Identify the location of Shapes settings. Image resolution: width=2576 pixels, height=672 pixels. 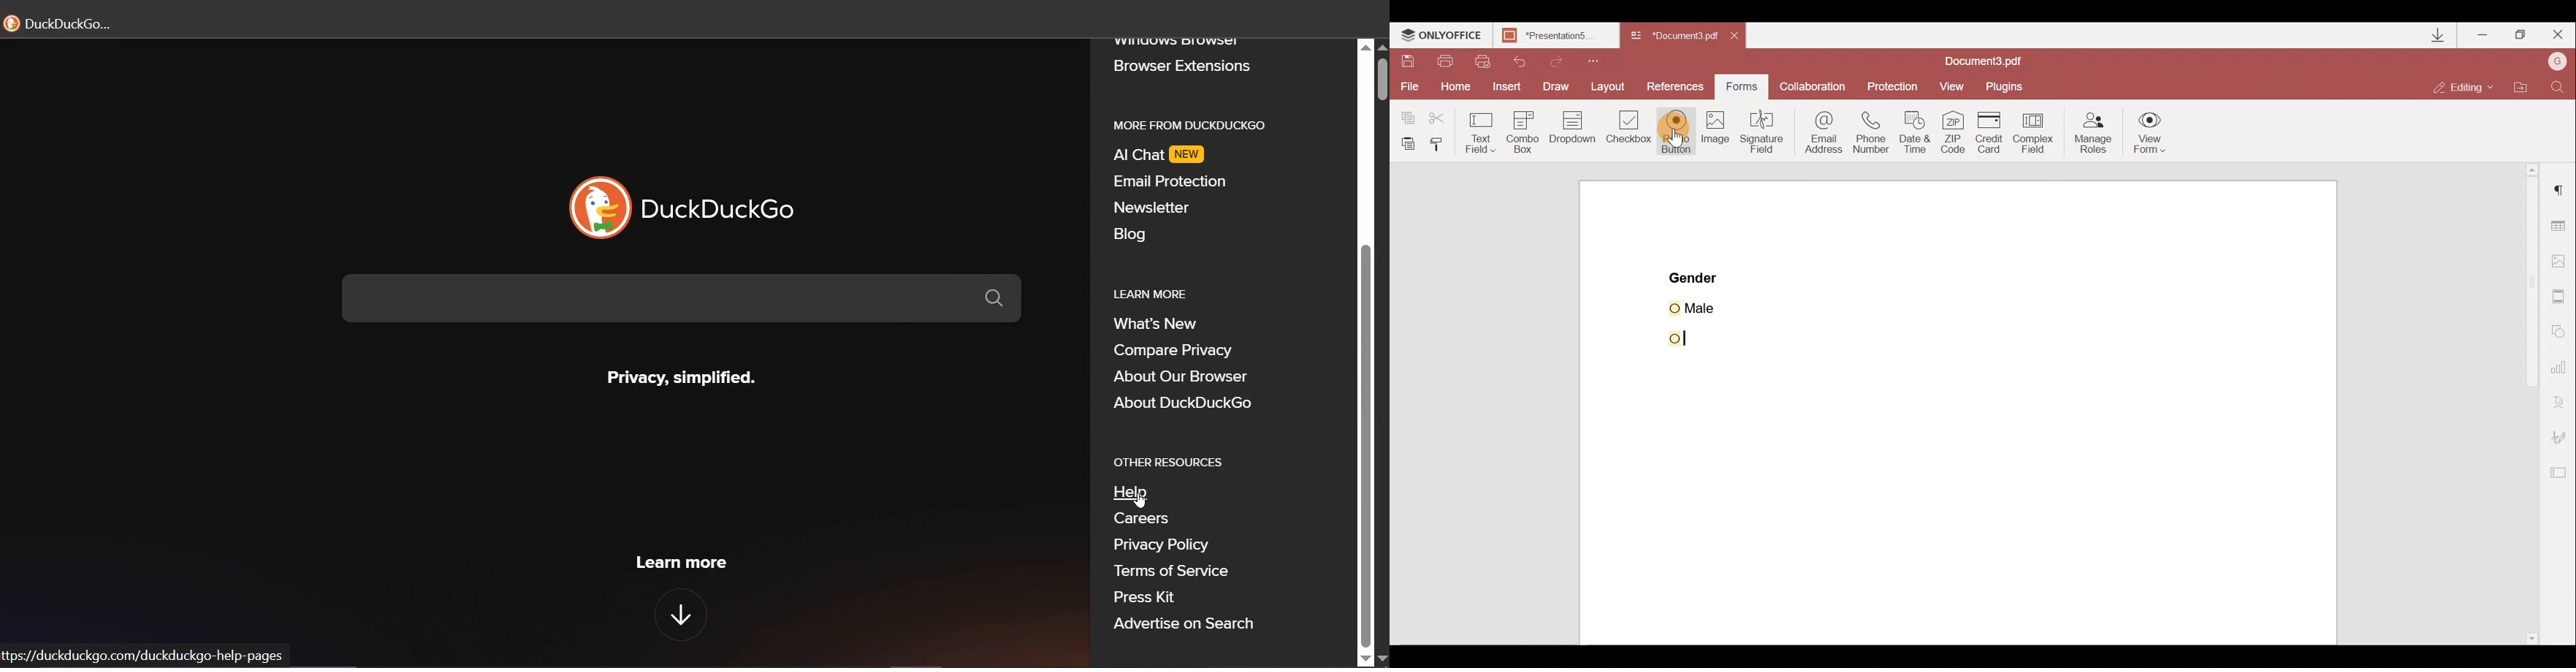
(2562, 333).